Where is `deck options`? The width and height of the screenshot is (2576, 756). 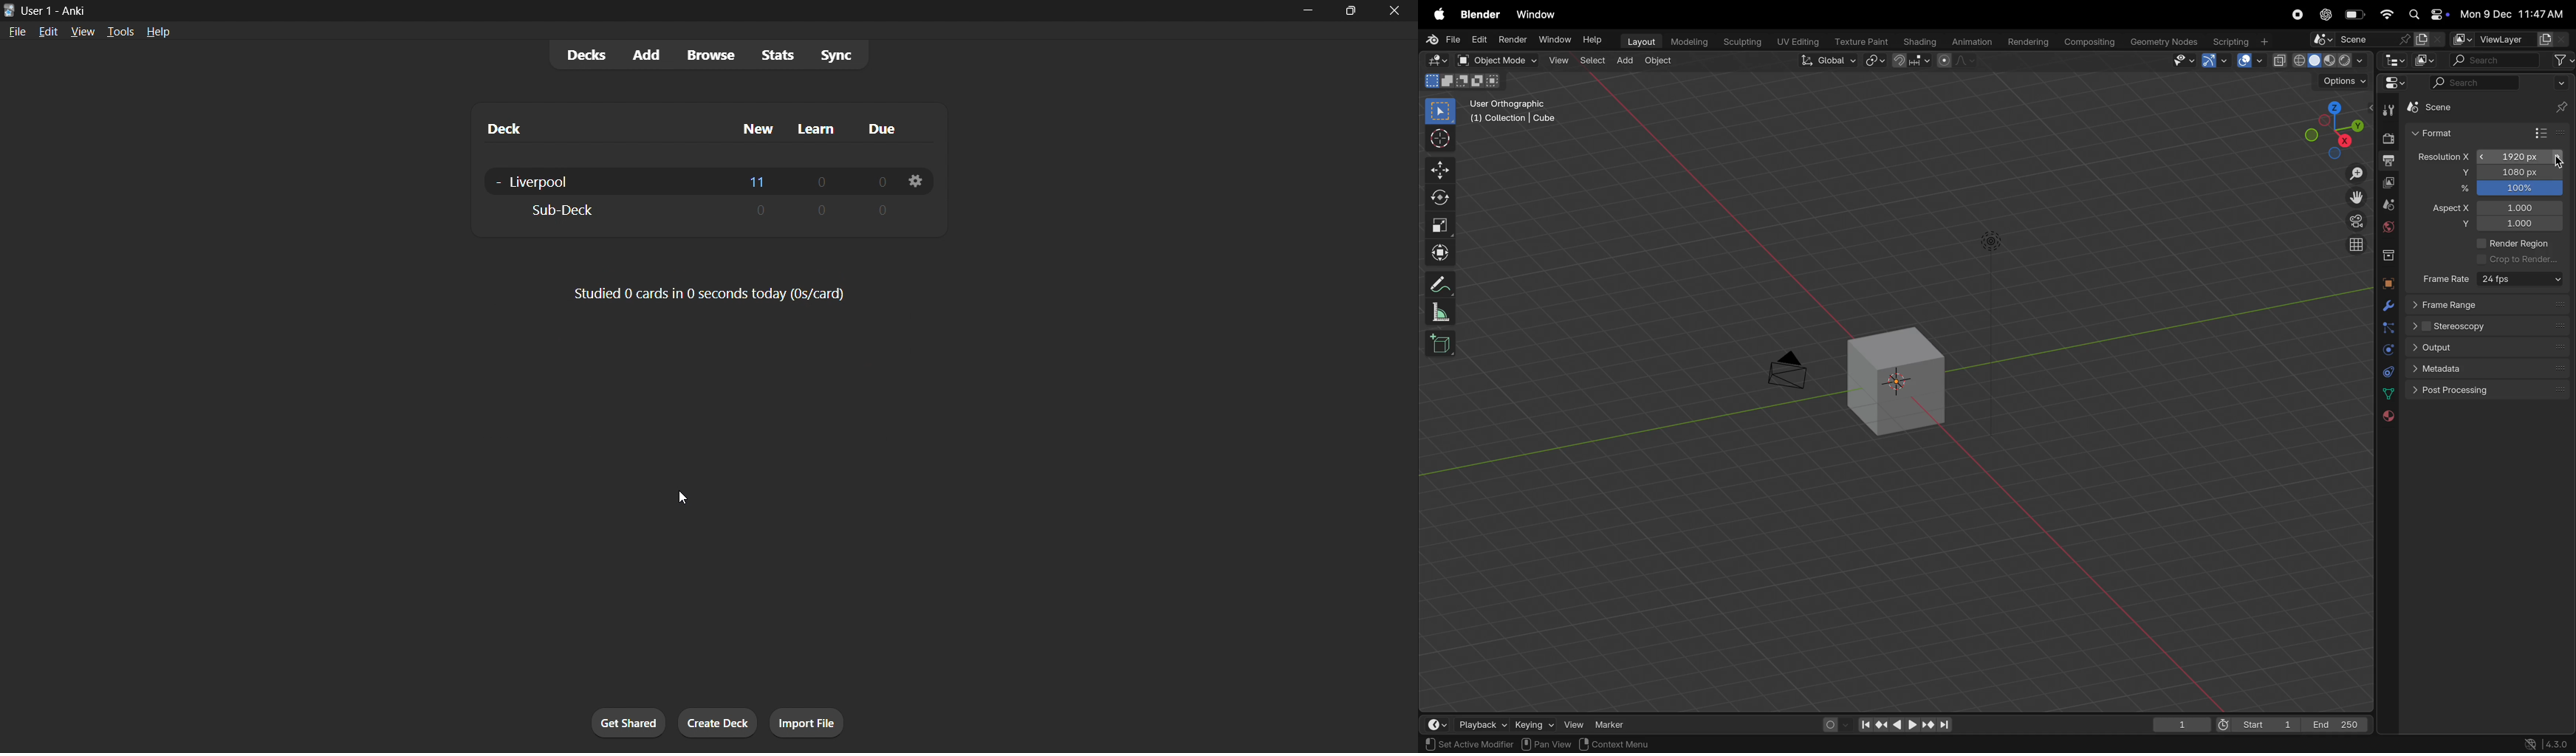
deck options is located at coordinates (917, 183).